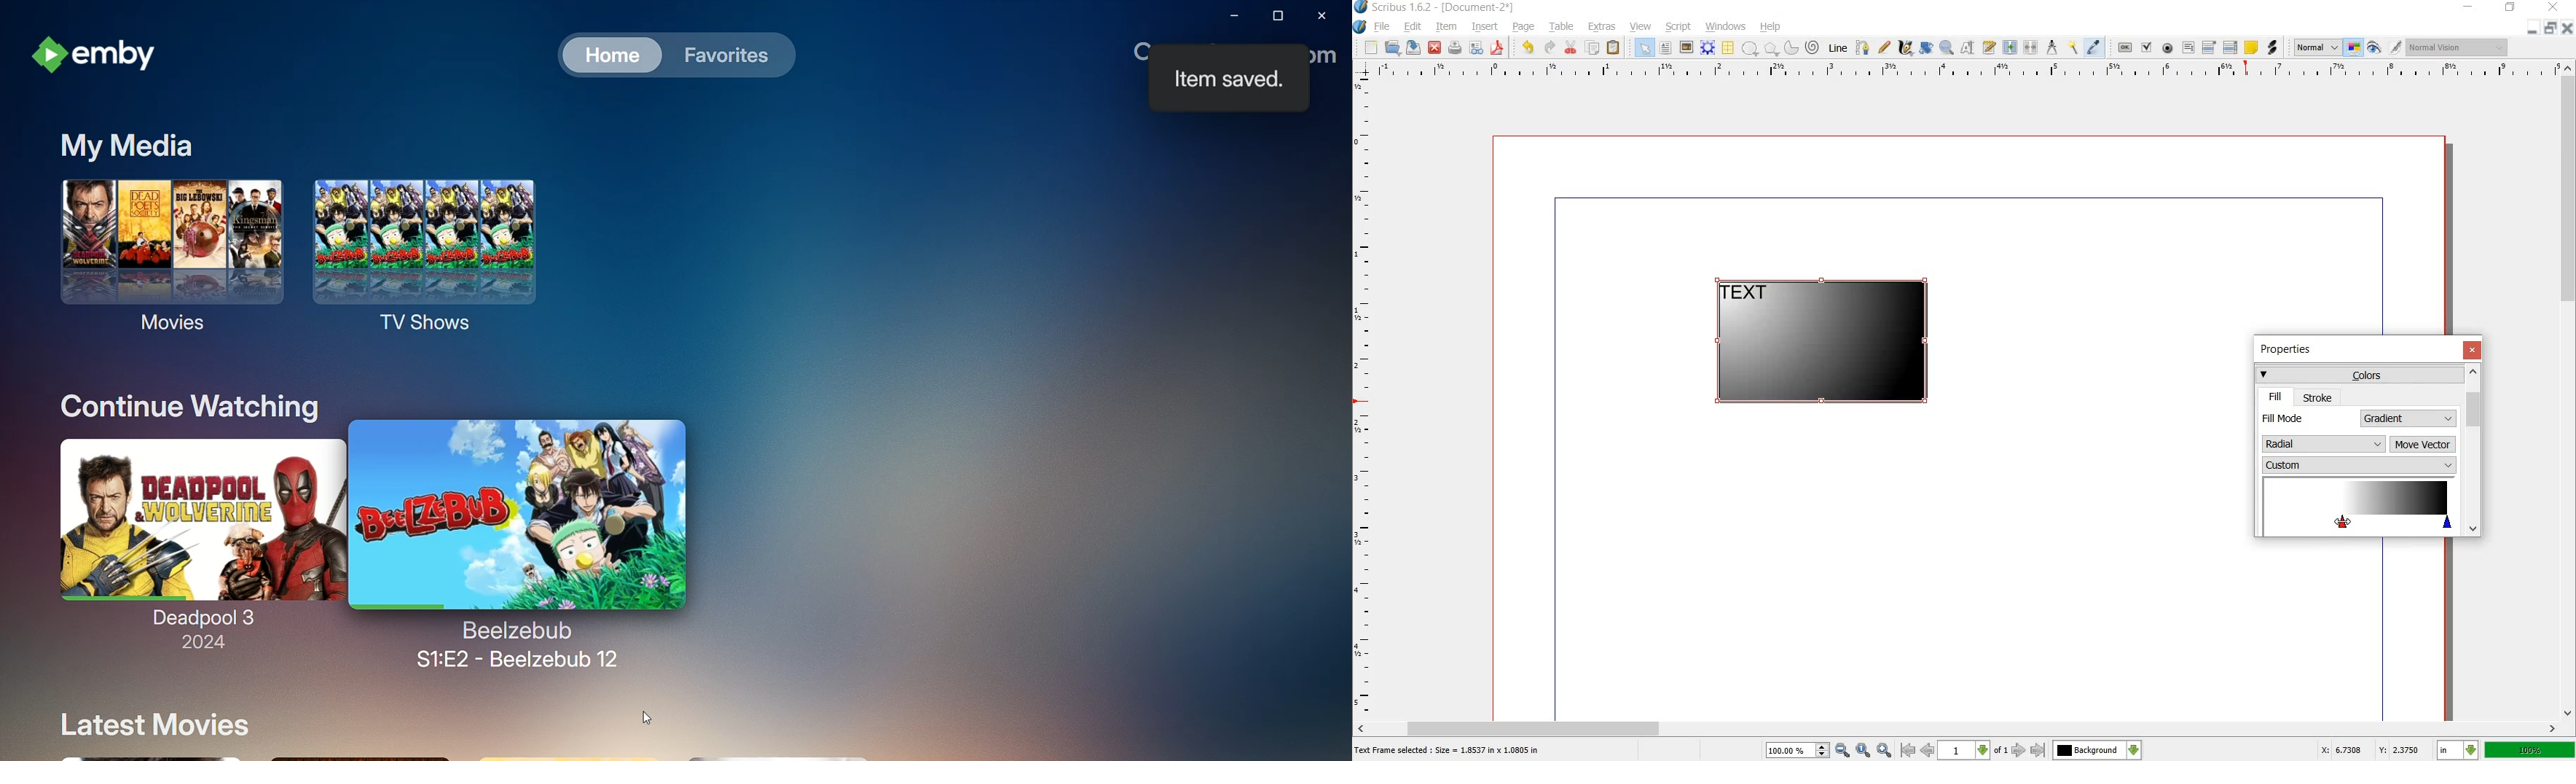  What do you see at coordinates (2556, 7) in the screenshot?
I see `close` at bounding box center [2556, 7].